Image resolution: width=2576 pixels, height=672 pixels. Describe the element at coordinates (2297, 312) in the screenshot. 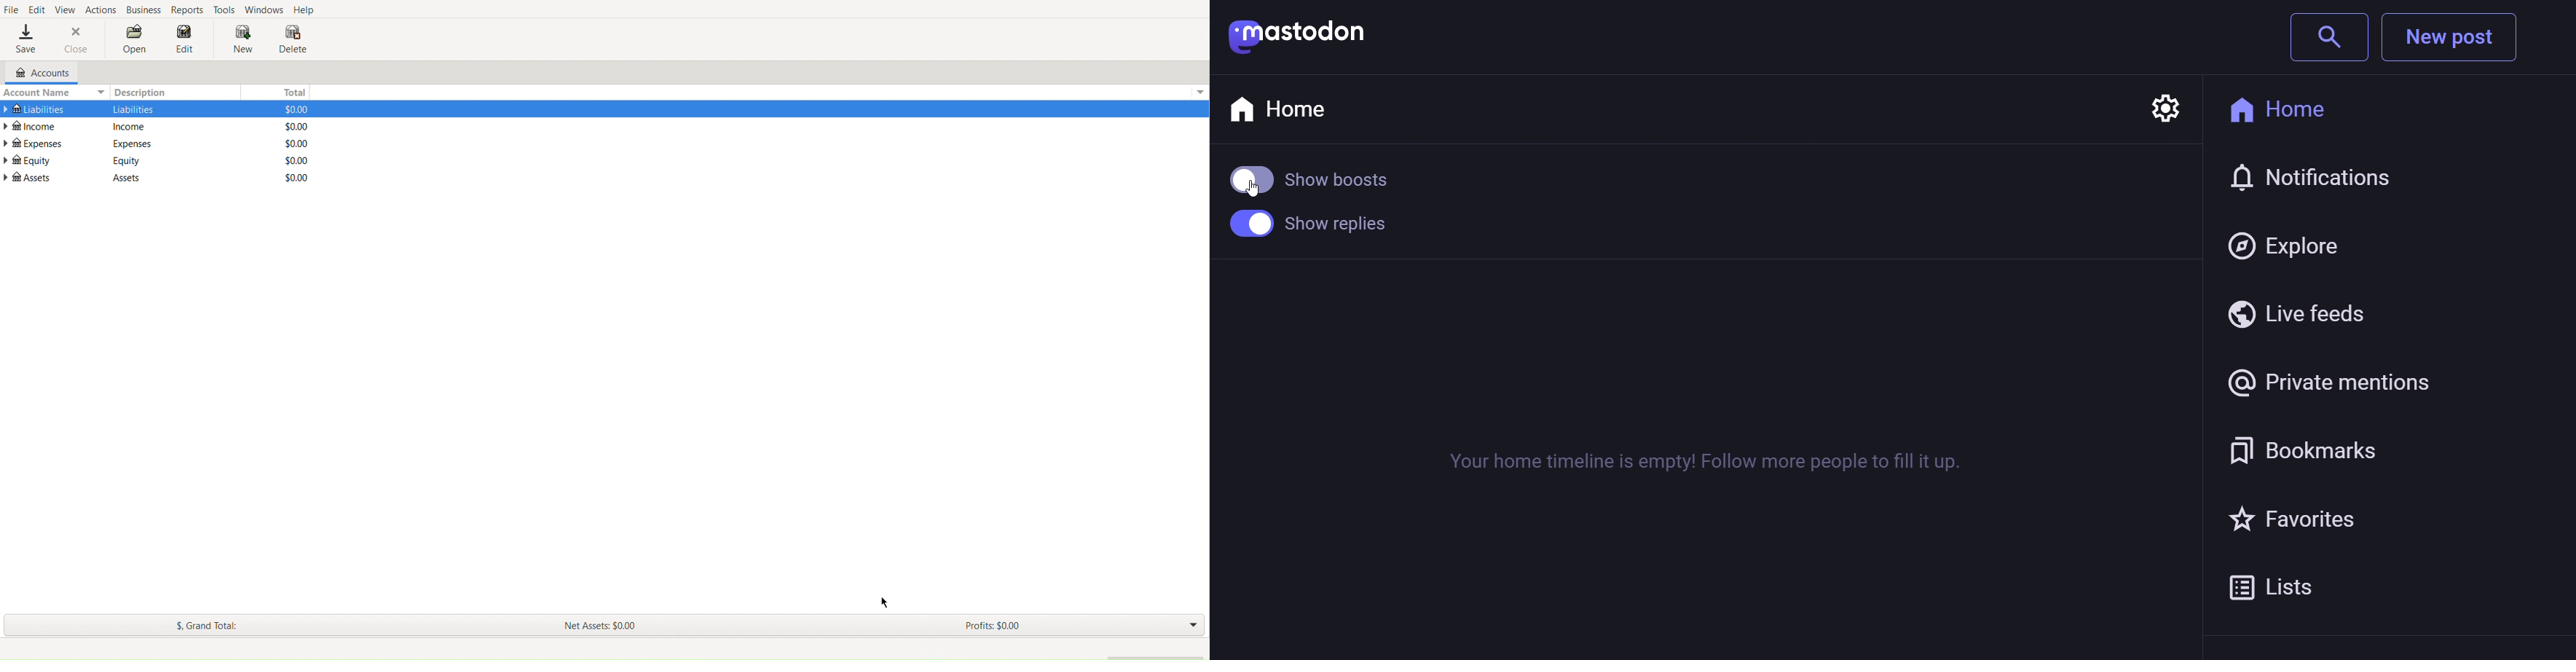

I see `live feed` at that location.